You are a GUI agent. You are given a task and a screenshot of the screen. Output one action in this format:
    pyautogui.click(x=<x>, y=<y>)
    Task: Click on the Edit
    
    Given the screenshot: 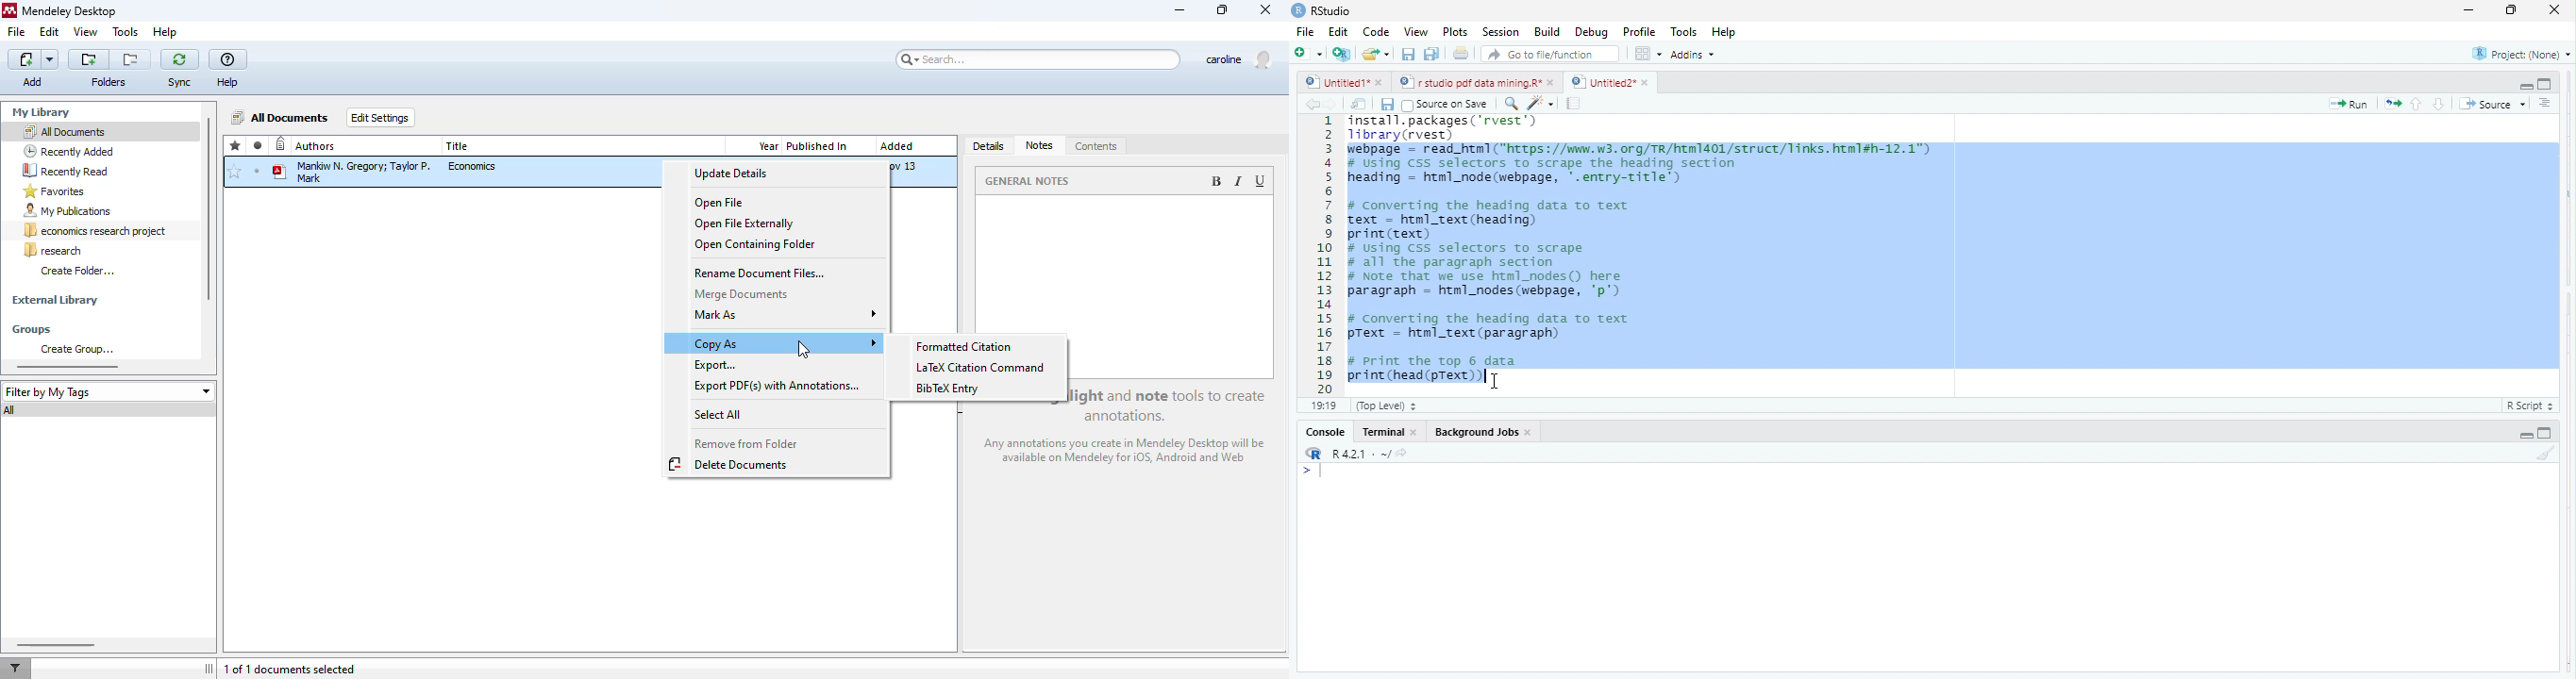 What is the action you would take?
    pyautogui.click(x=1339, y=31)
    